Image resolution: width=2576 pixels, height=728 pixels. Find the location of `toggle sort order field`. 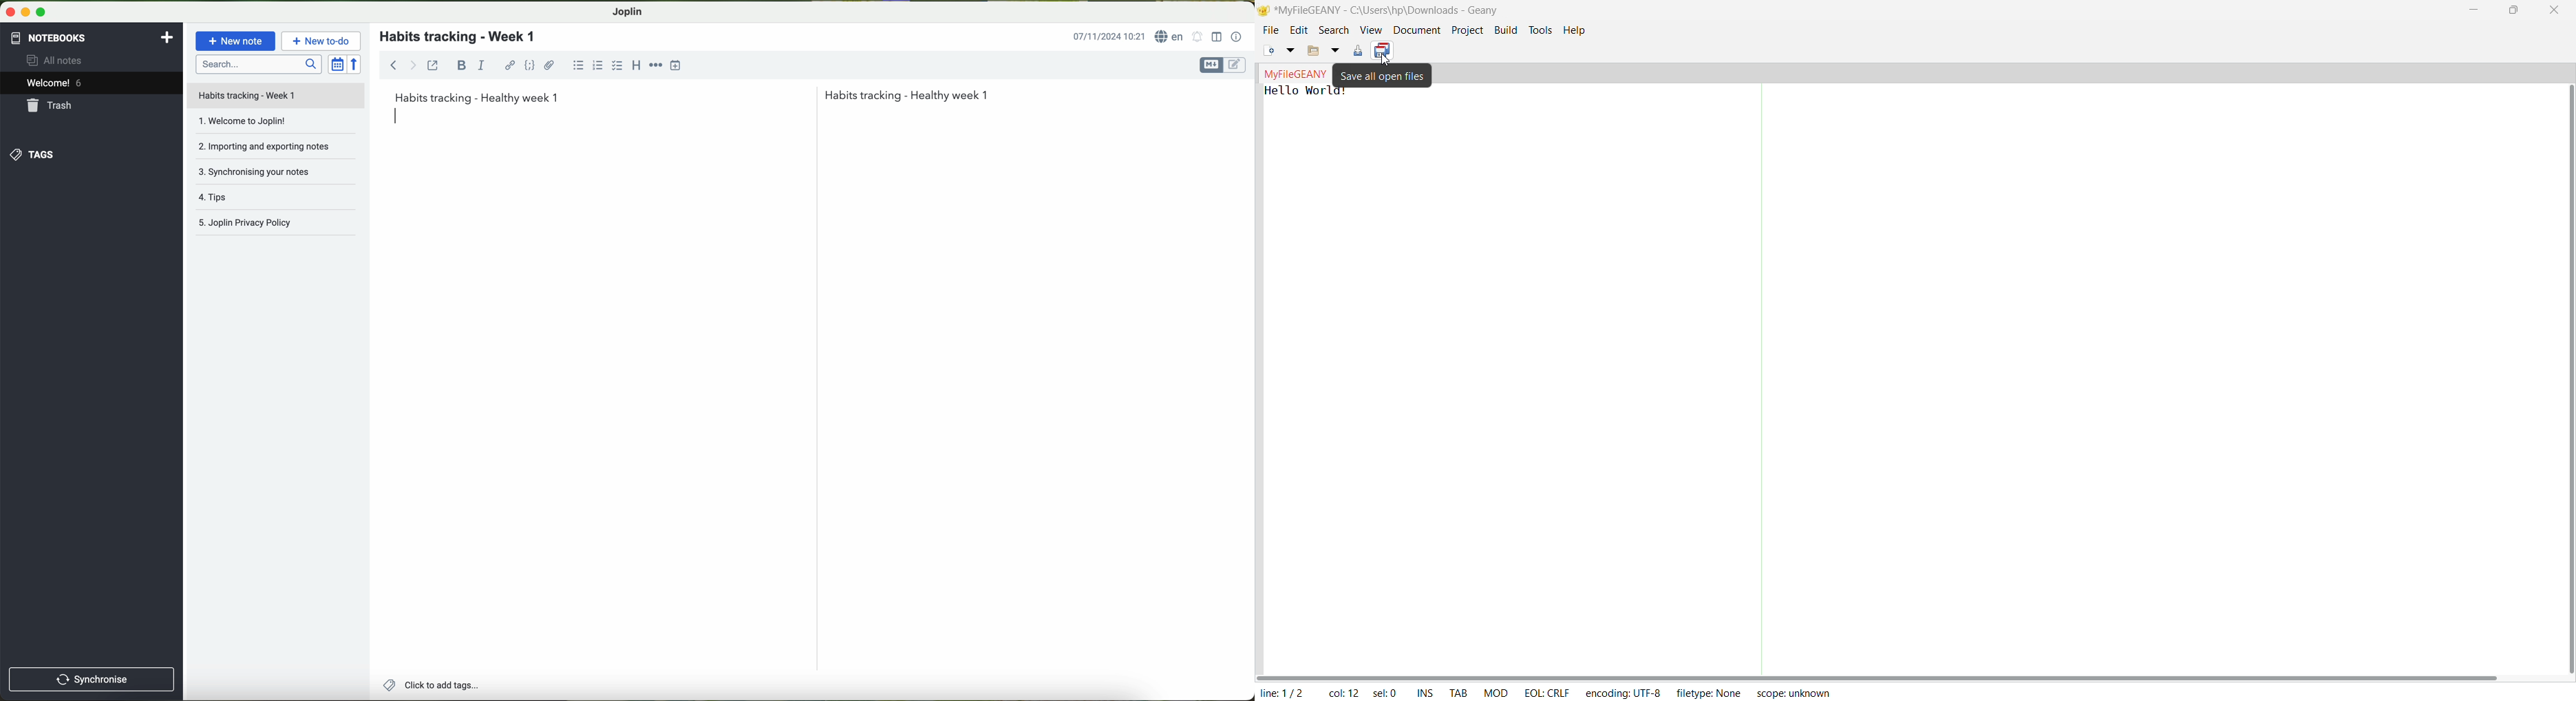

toggle sort order field is located at coordinates (337, 64).